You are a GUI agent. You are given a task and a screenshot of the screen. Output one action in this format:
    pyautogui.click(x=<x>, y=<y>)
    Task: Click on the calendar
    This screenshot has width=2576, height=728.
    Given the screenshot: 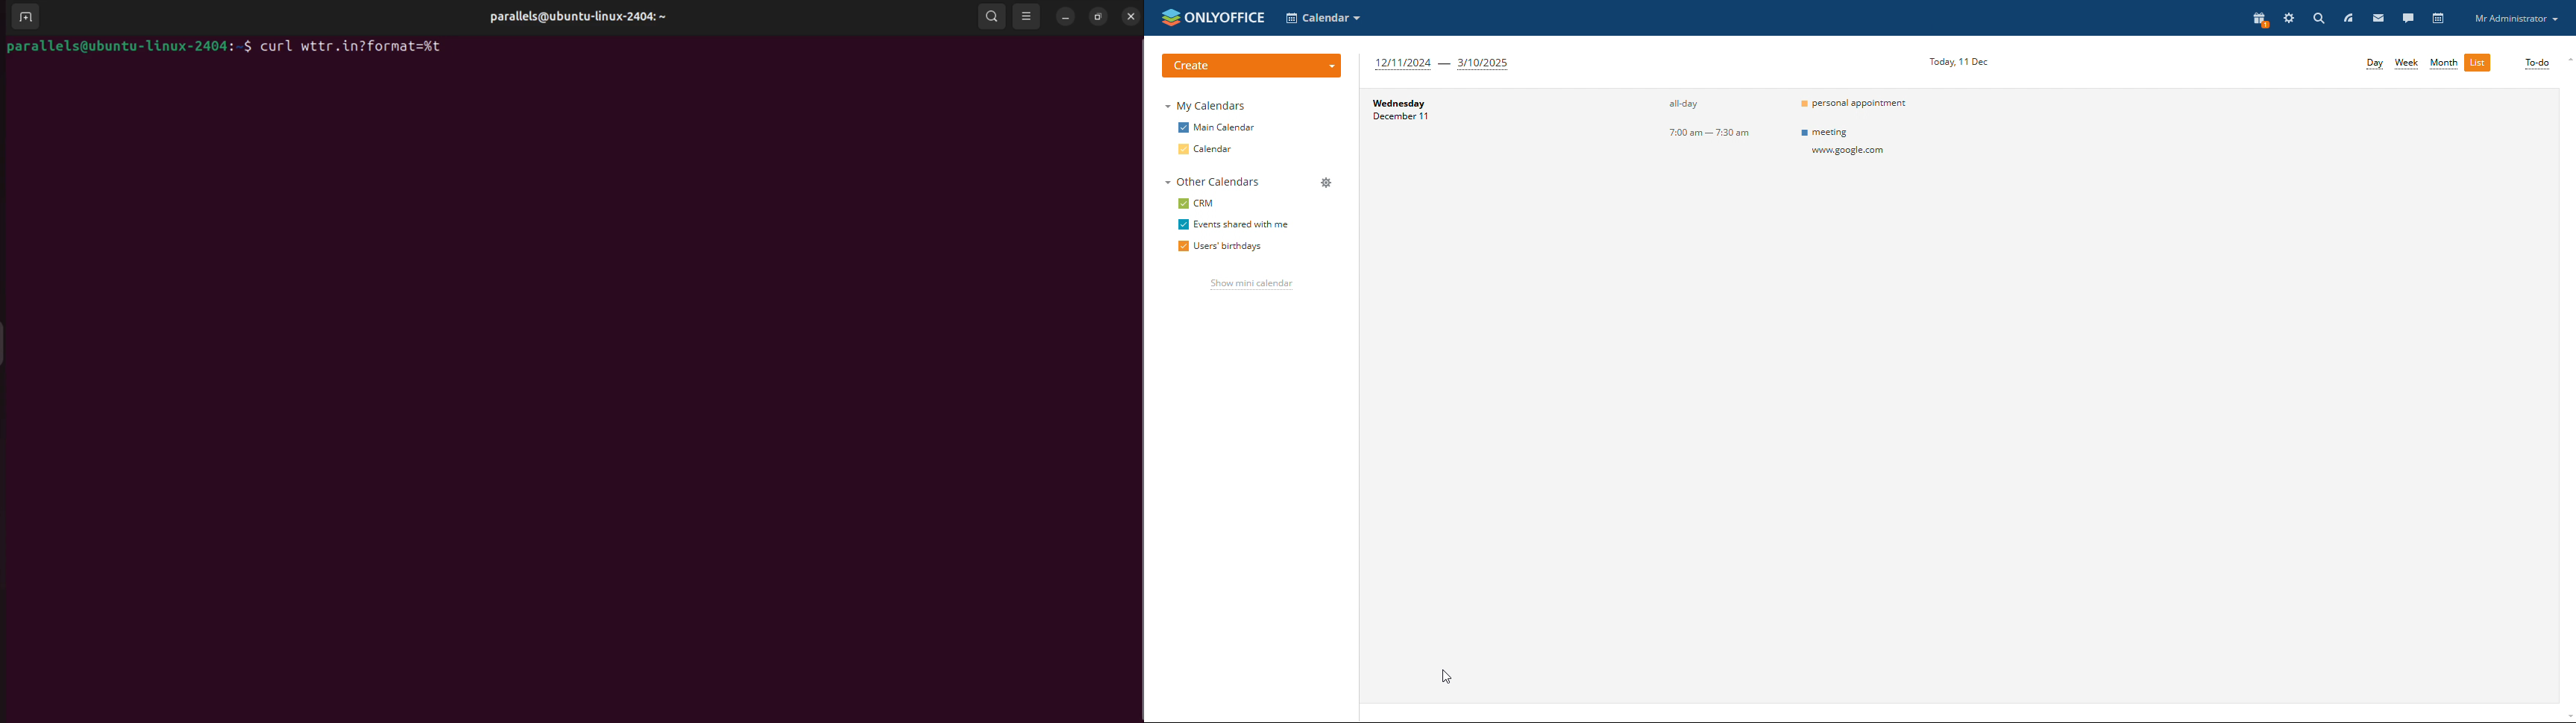 What is the action you would take?
    pyautogui.click(x=2440, y=19)
    